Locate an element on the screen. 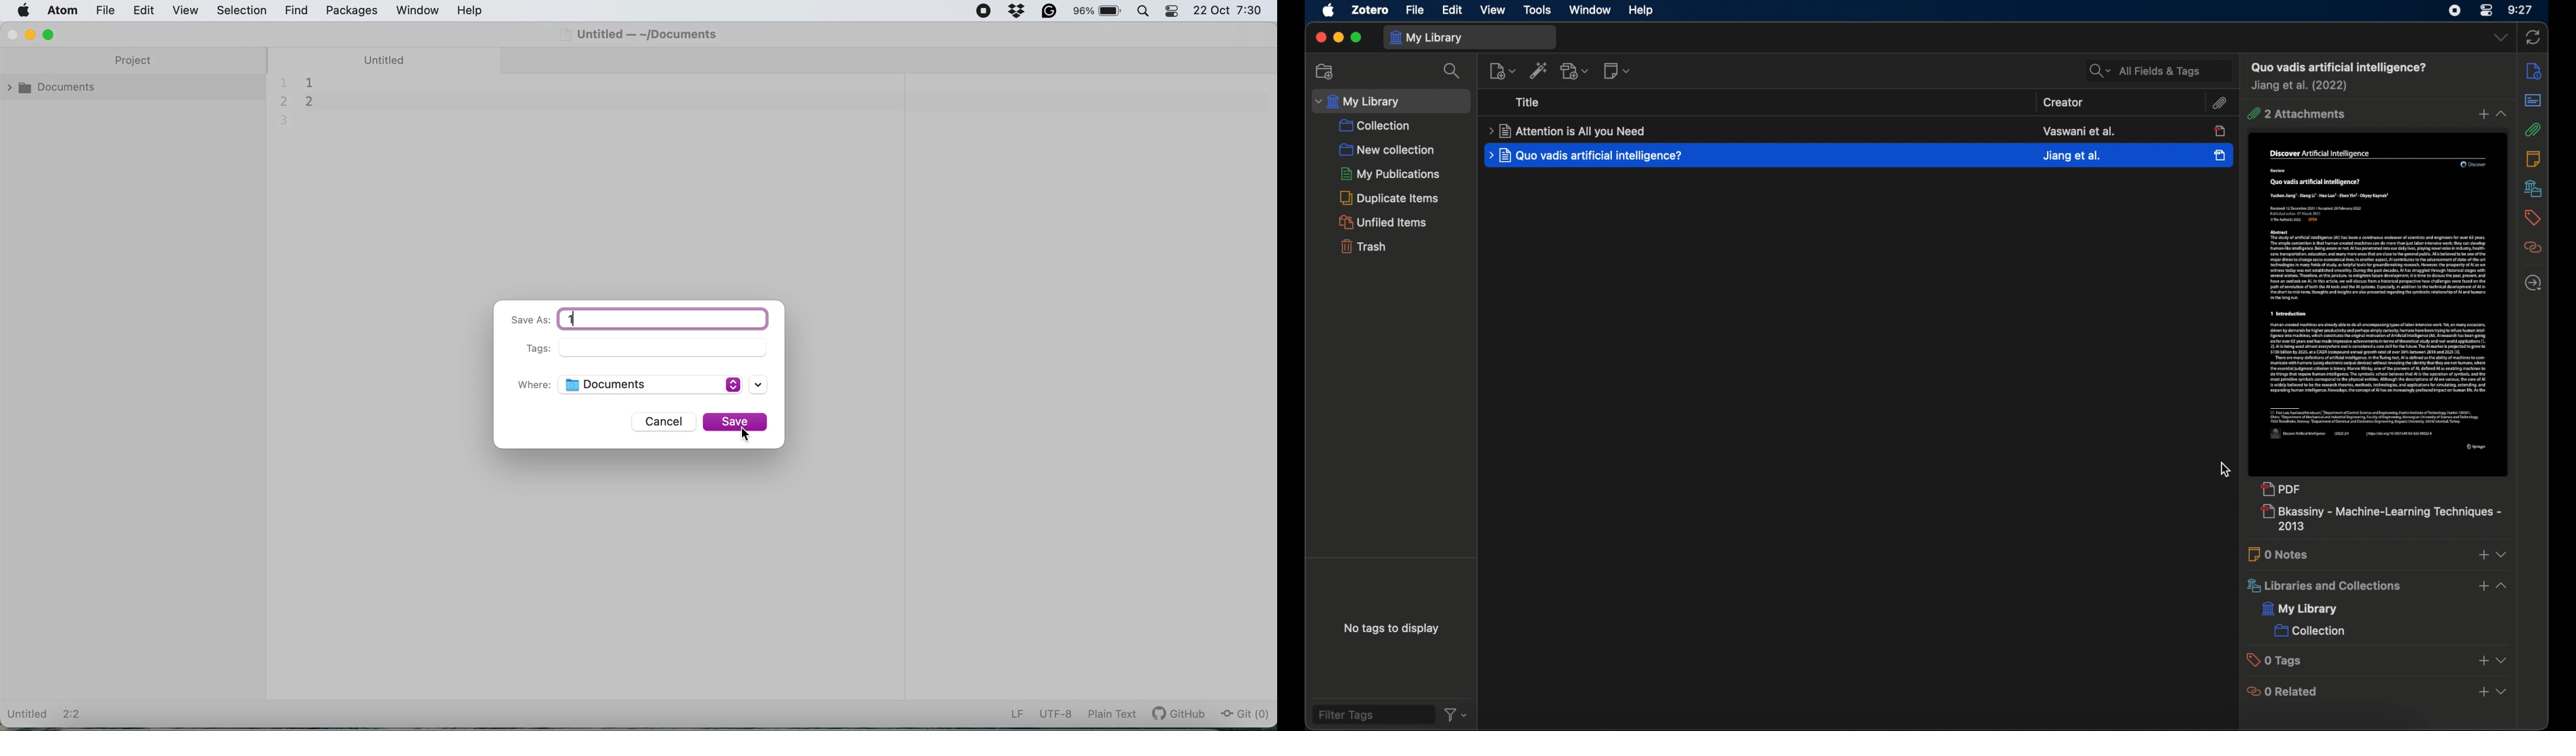 The width and height of the screenshot is (2576, 756). attachments is located at coordinates (2220, 103).